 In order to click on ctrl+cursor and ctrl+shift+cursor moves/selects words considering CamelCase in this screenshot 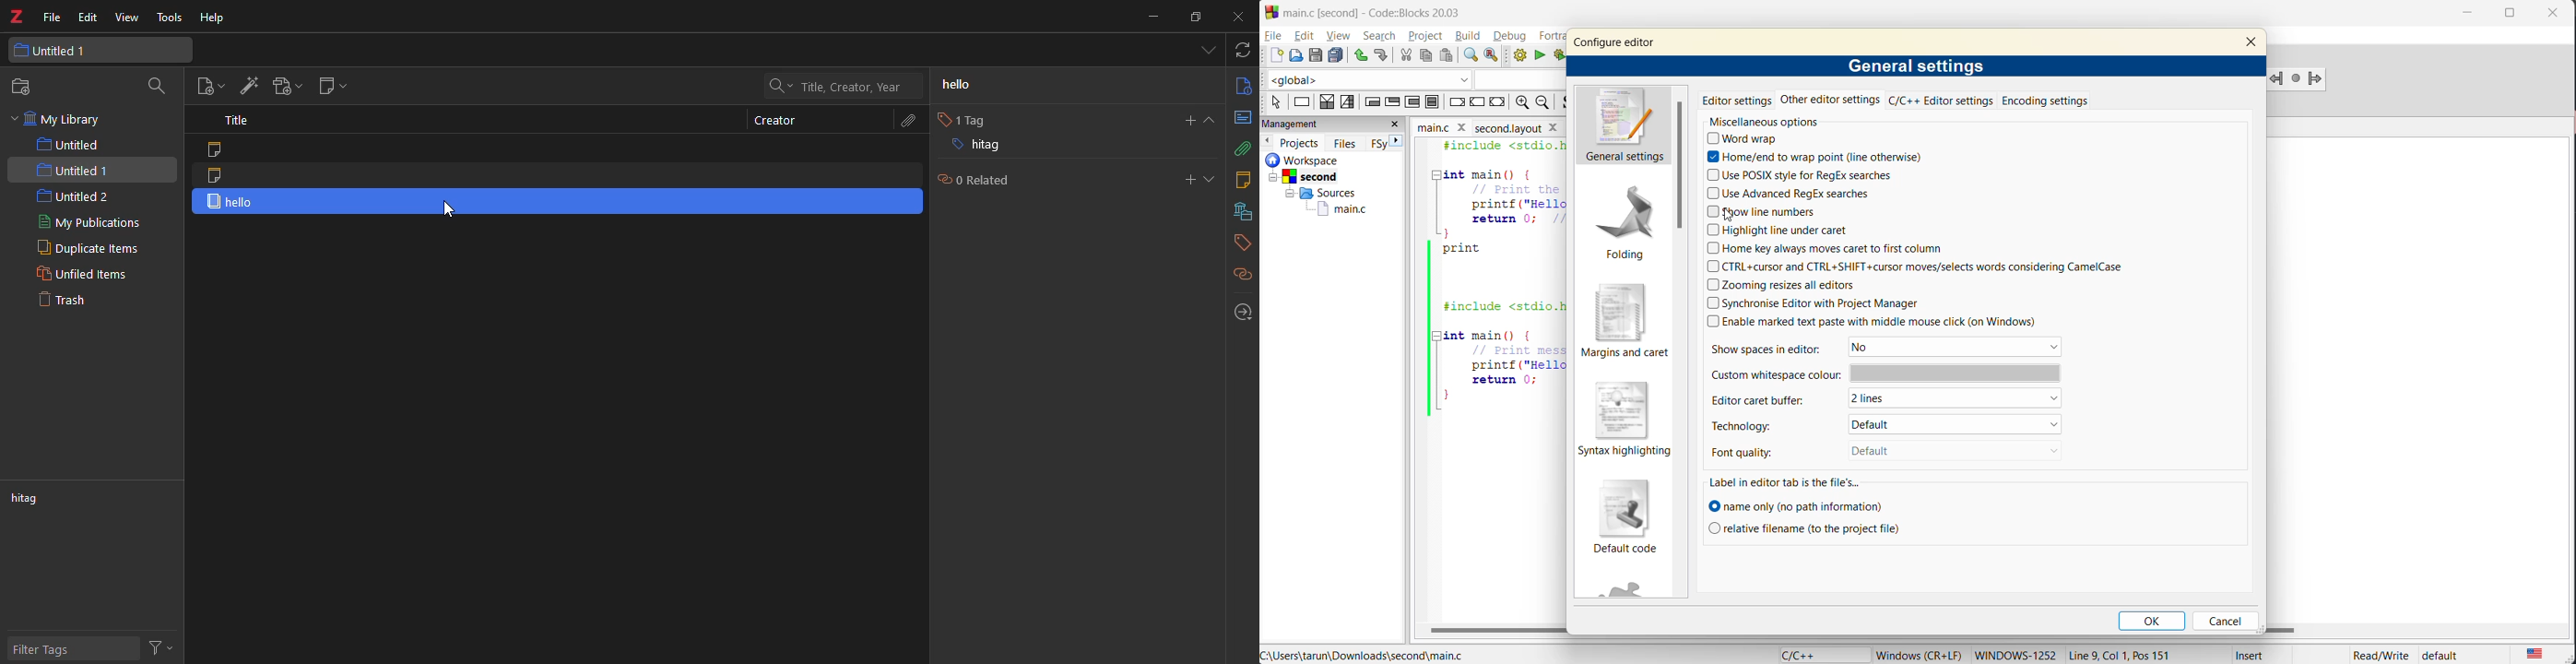, I will do `click(1930, 268)`.